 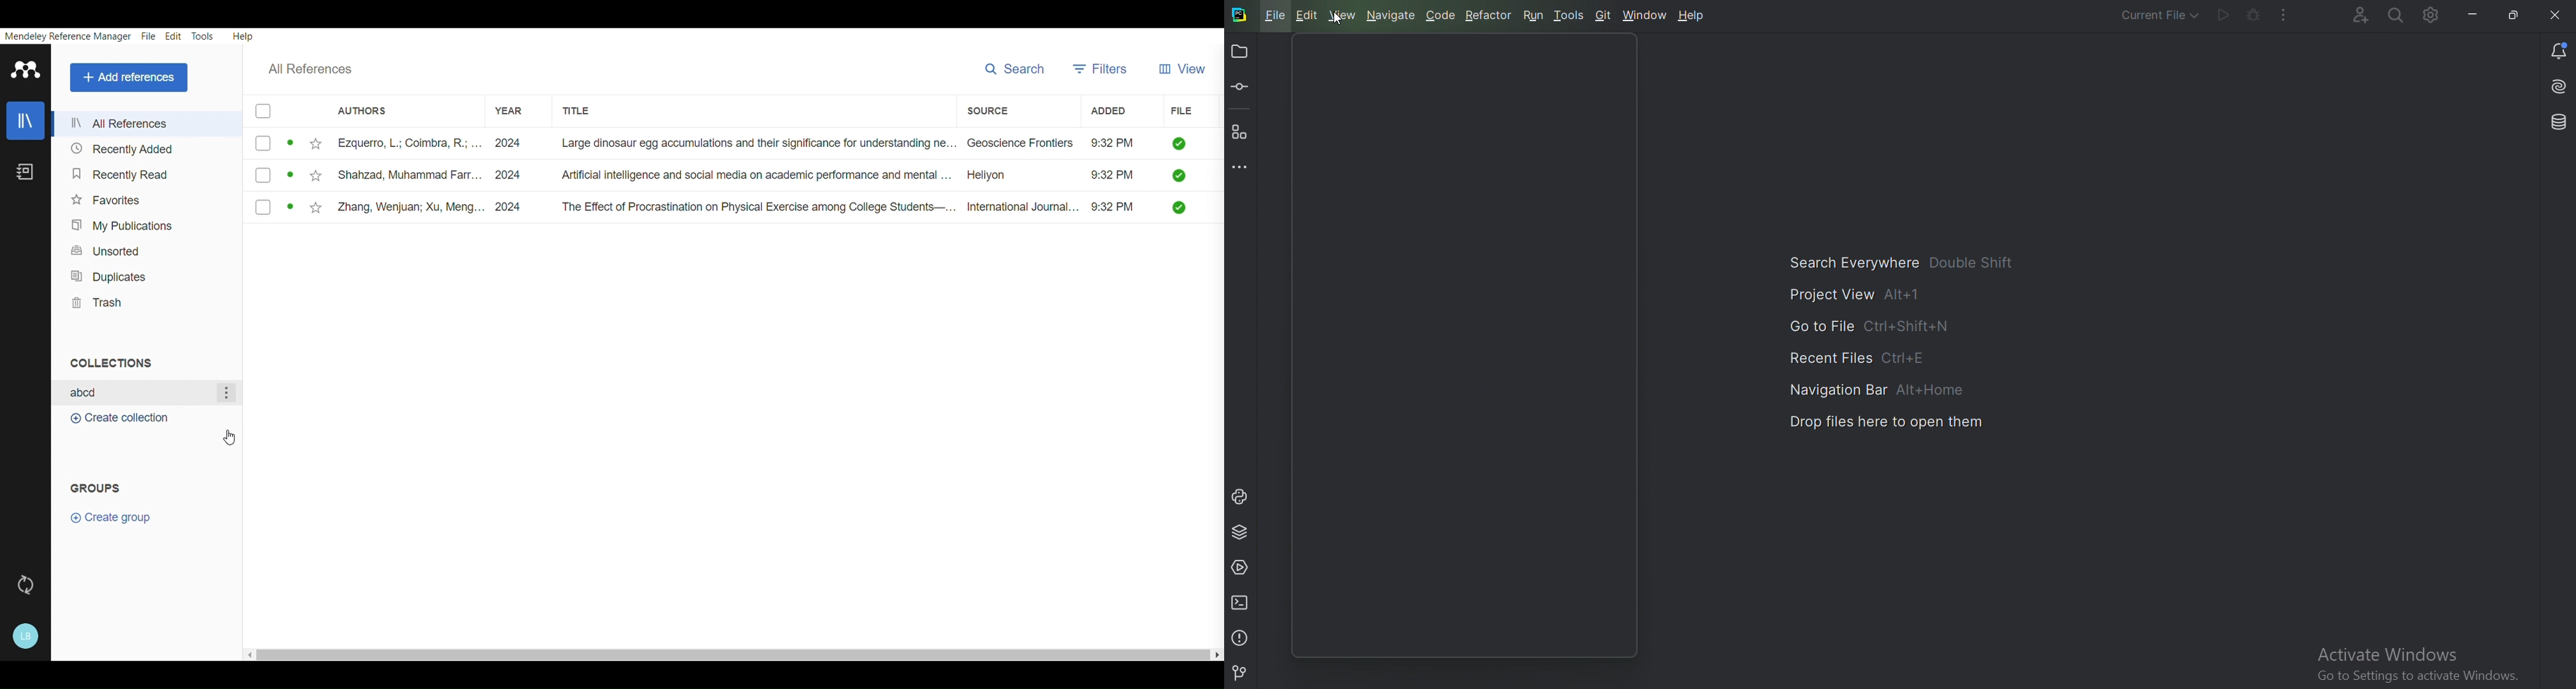 What do you see at coordinates (875, 207) in the screenshot?
I see `The Effect of Procrastination on Physical Exercise among College Students—... International Journal... 9:32 PM []` at bounding box center [875, 207].